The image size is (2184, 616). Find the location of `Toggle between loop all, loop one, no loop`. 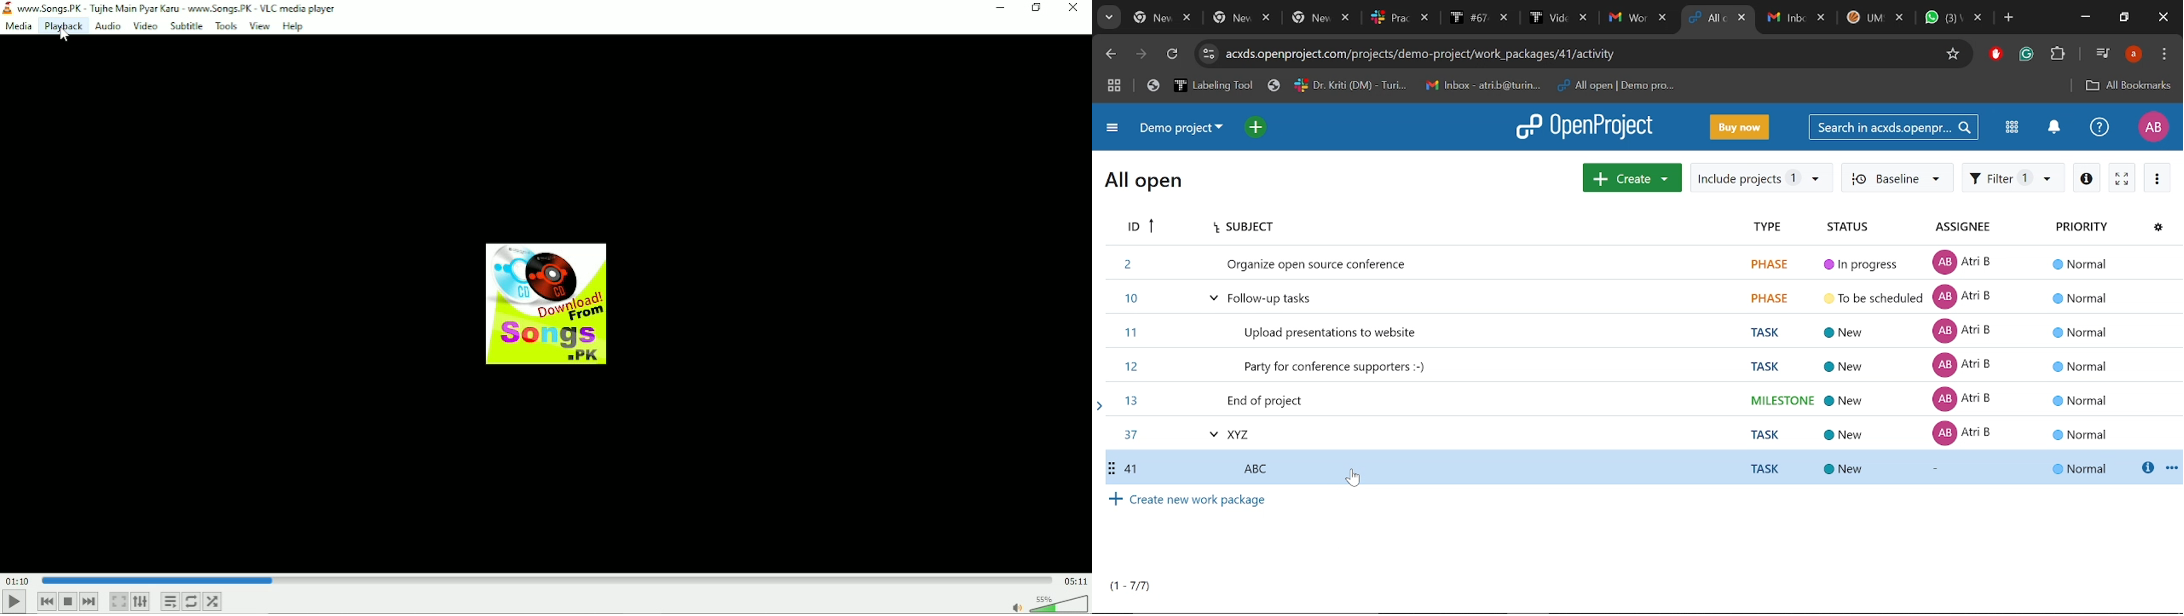

Toggle between loop all, loop one, no loop is located at coordinates (191, 601).